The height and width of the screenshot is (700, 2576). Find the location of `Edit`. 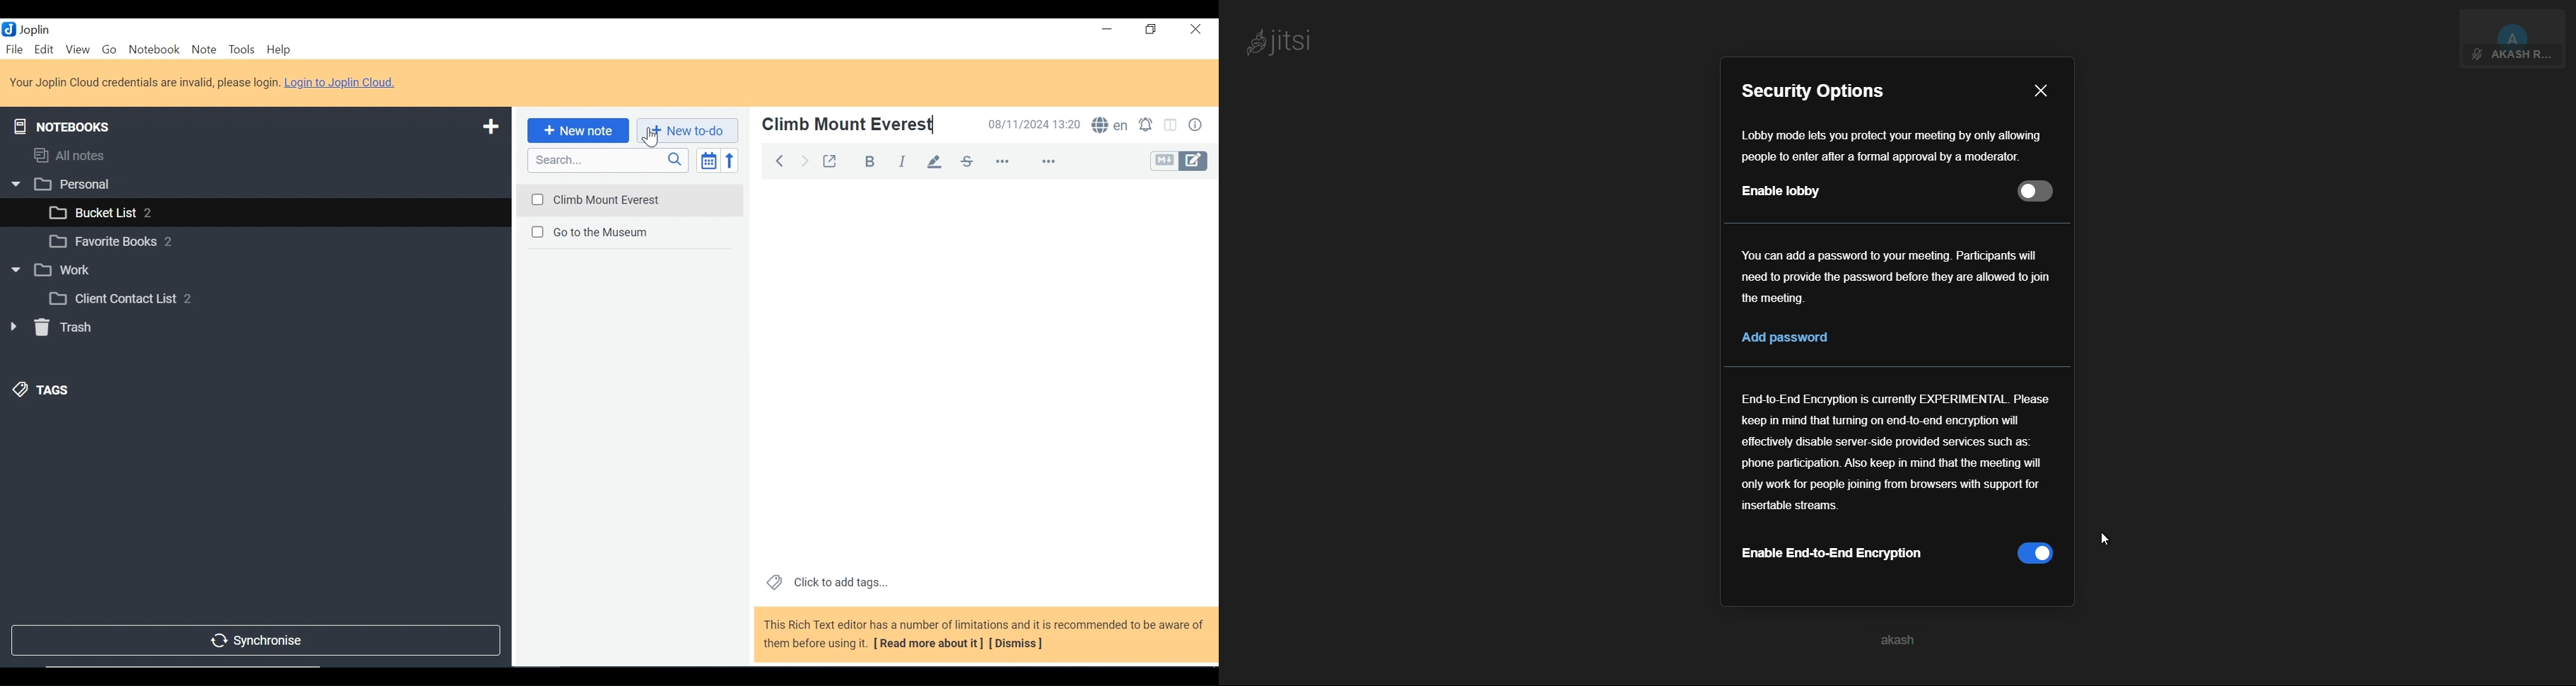

Edit is located at coordinates (44, 50).